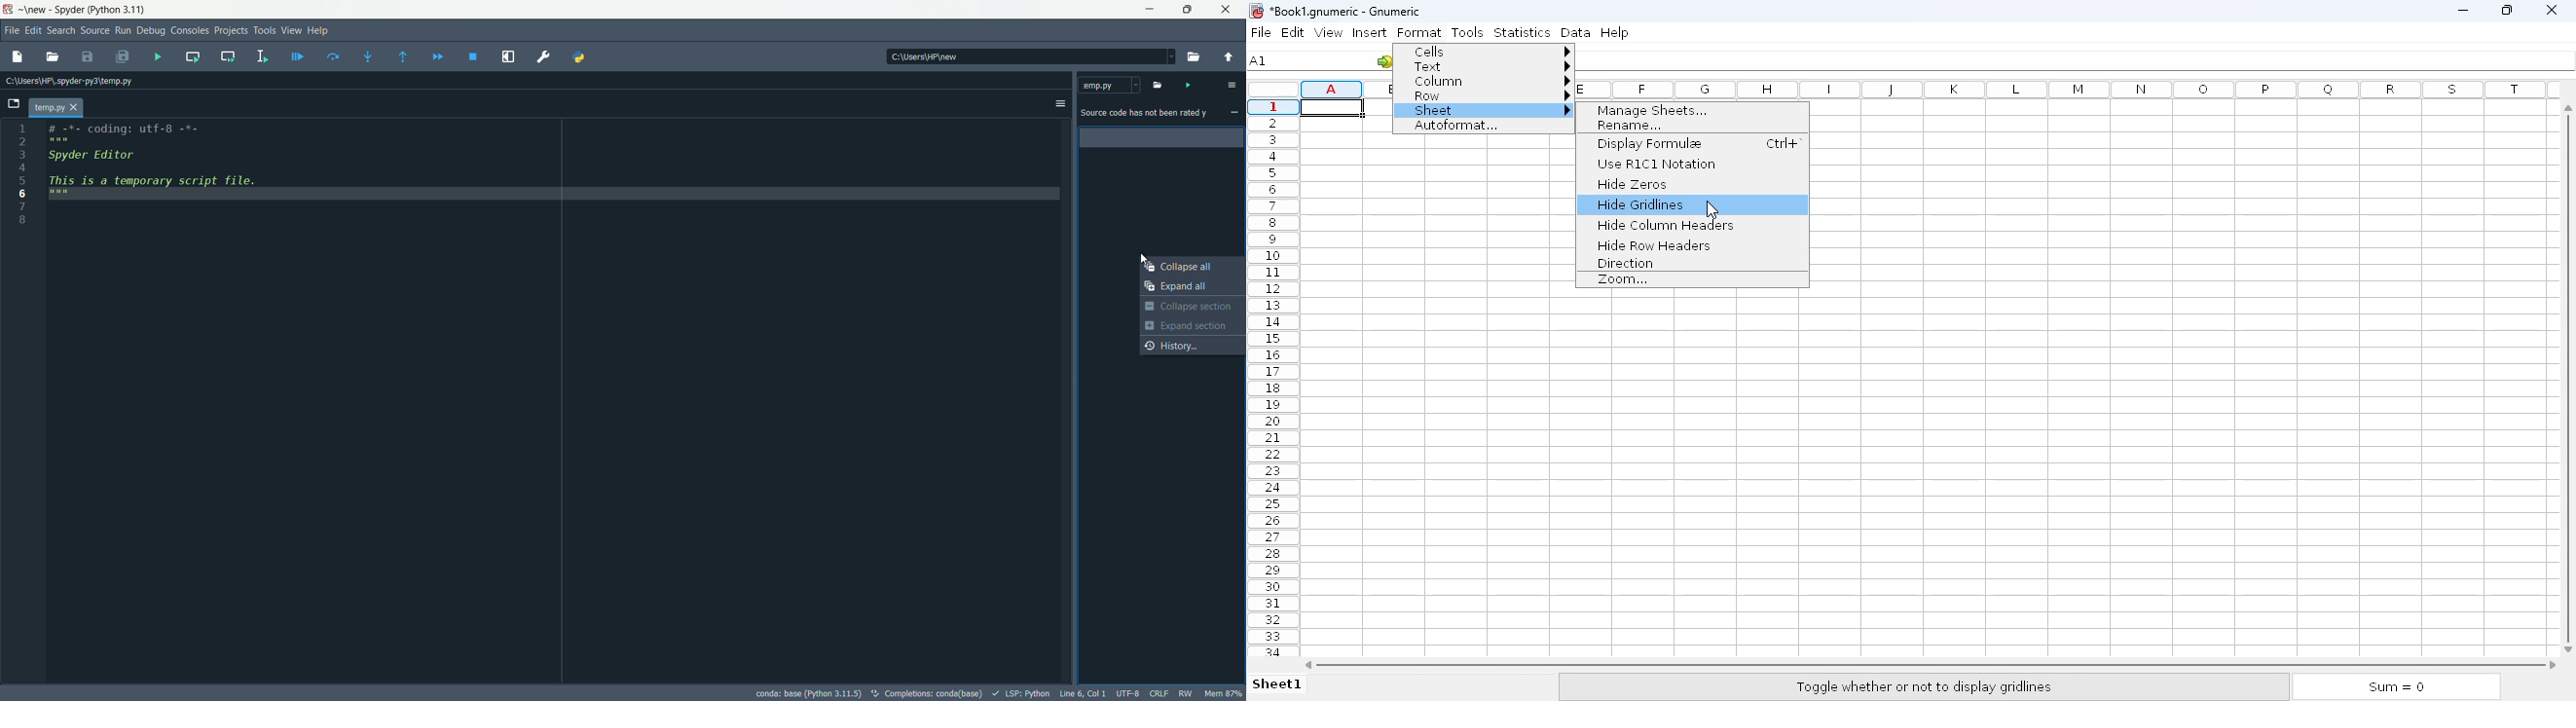 The image size is (2576, 728). I want to click on close app, so click(1228, 10).